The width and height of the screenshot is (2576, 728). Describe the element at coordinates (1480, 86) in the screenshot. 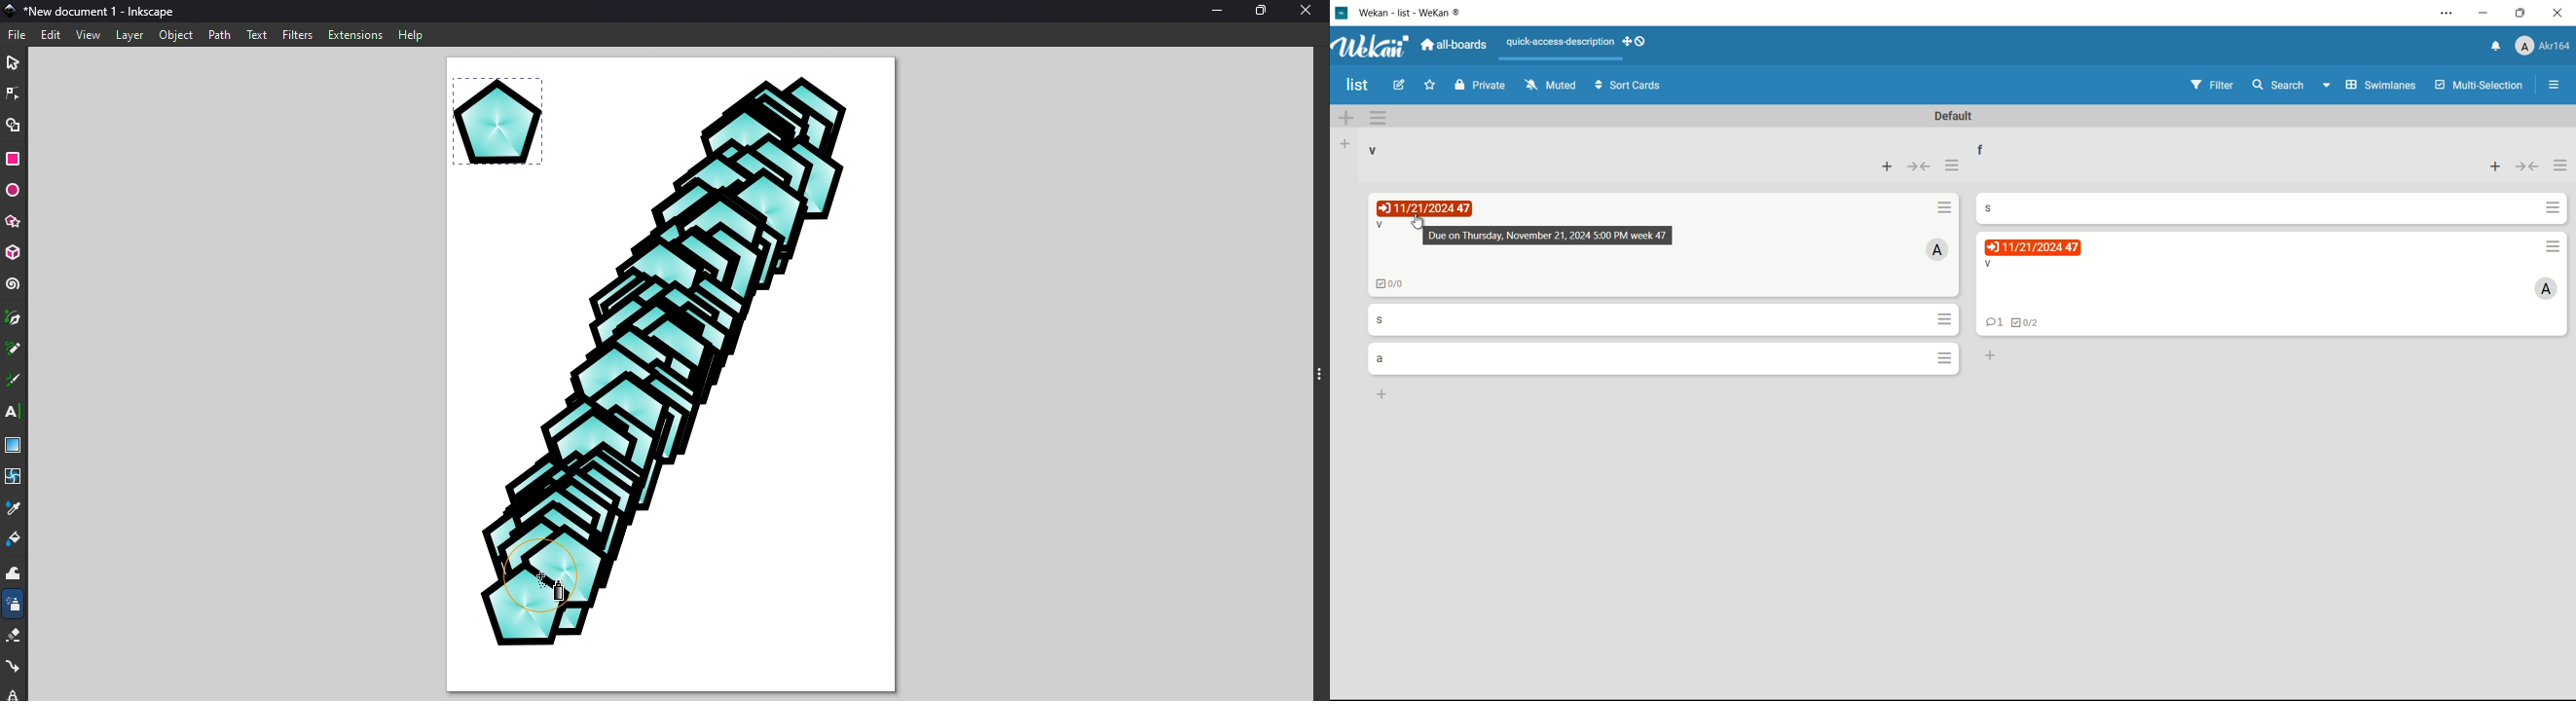

I see `private` at that location.